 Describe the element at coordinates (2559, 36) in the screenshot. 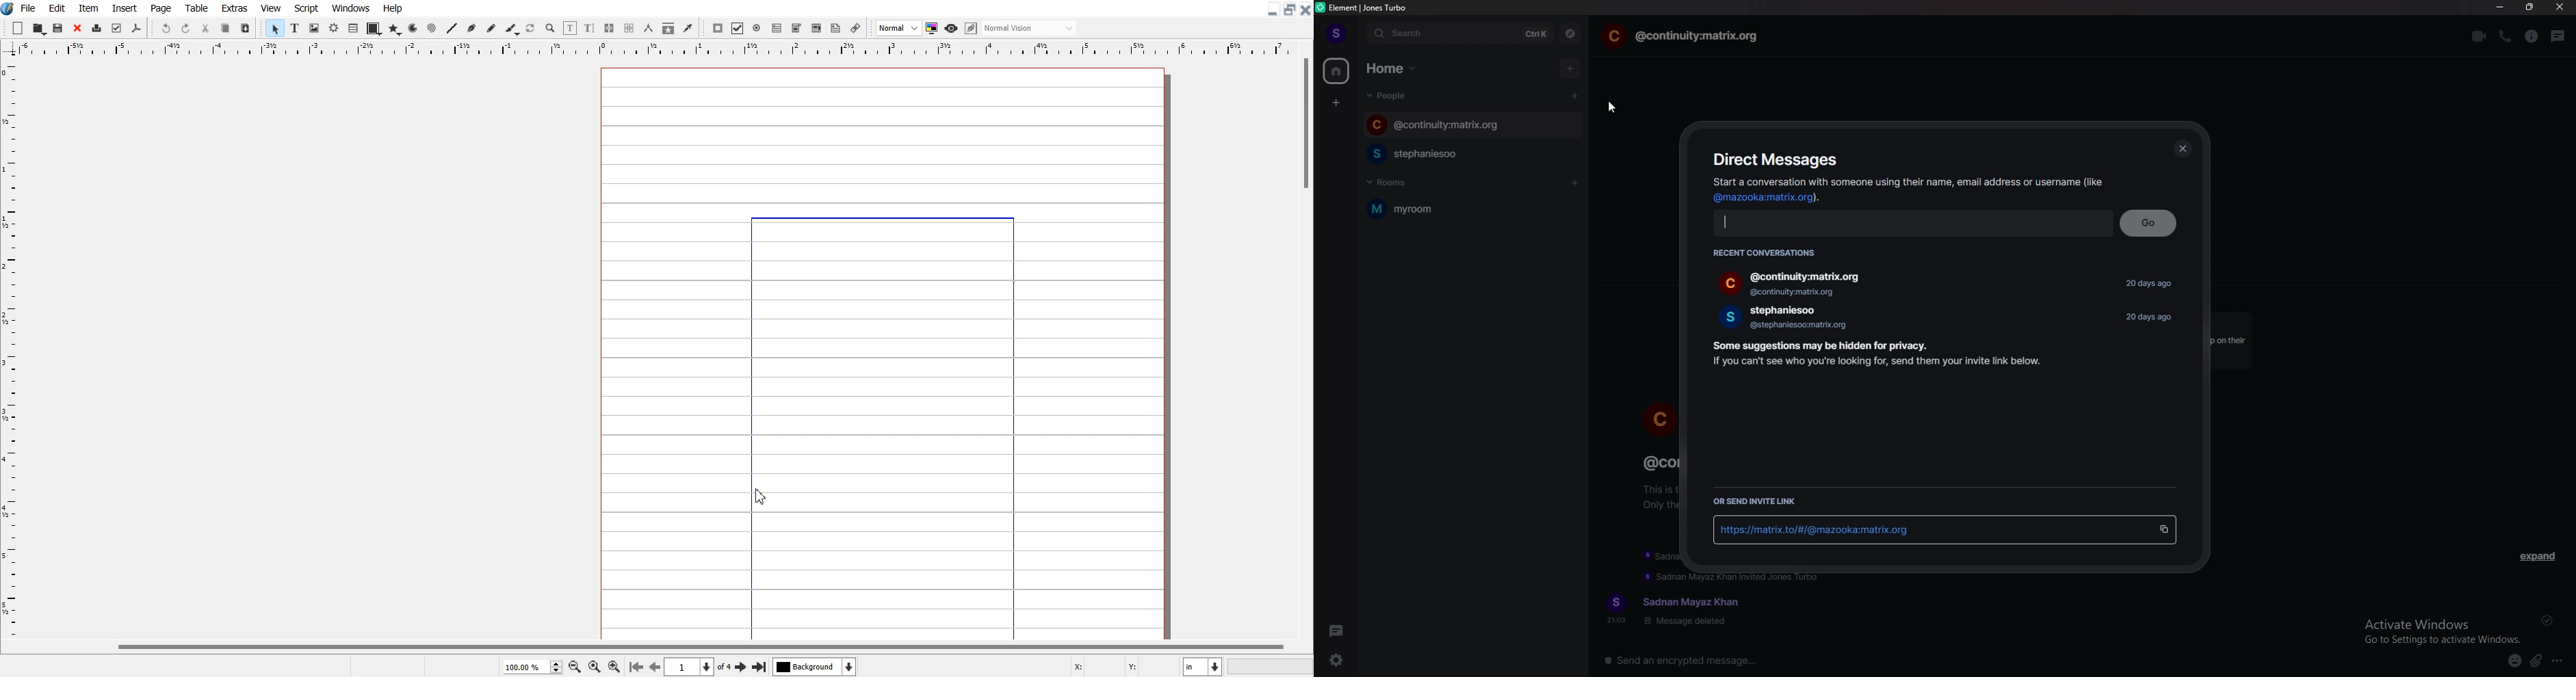

I see `threads` at that location.